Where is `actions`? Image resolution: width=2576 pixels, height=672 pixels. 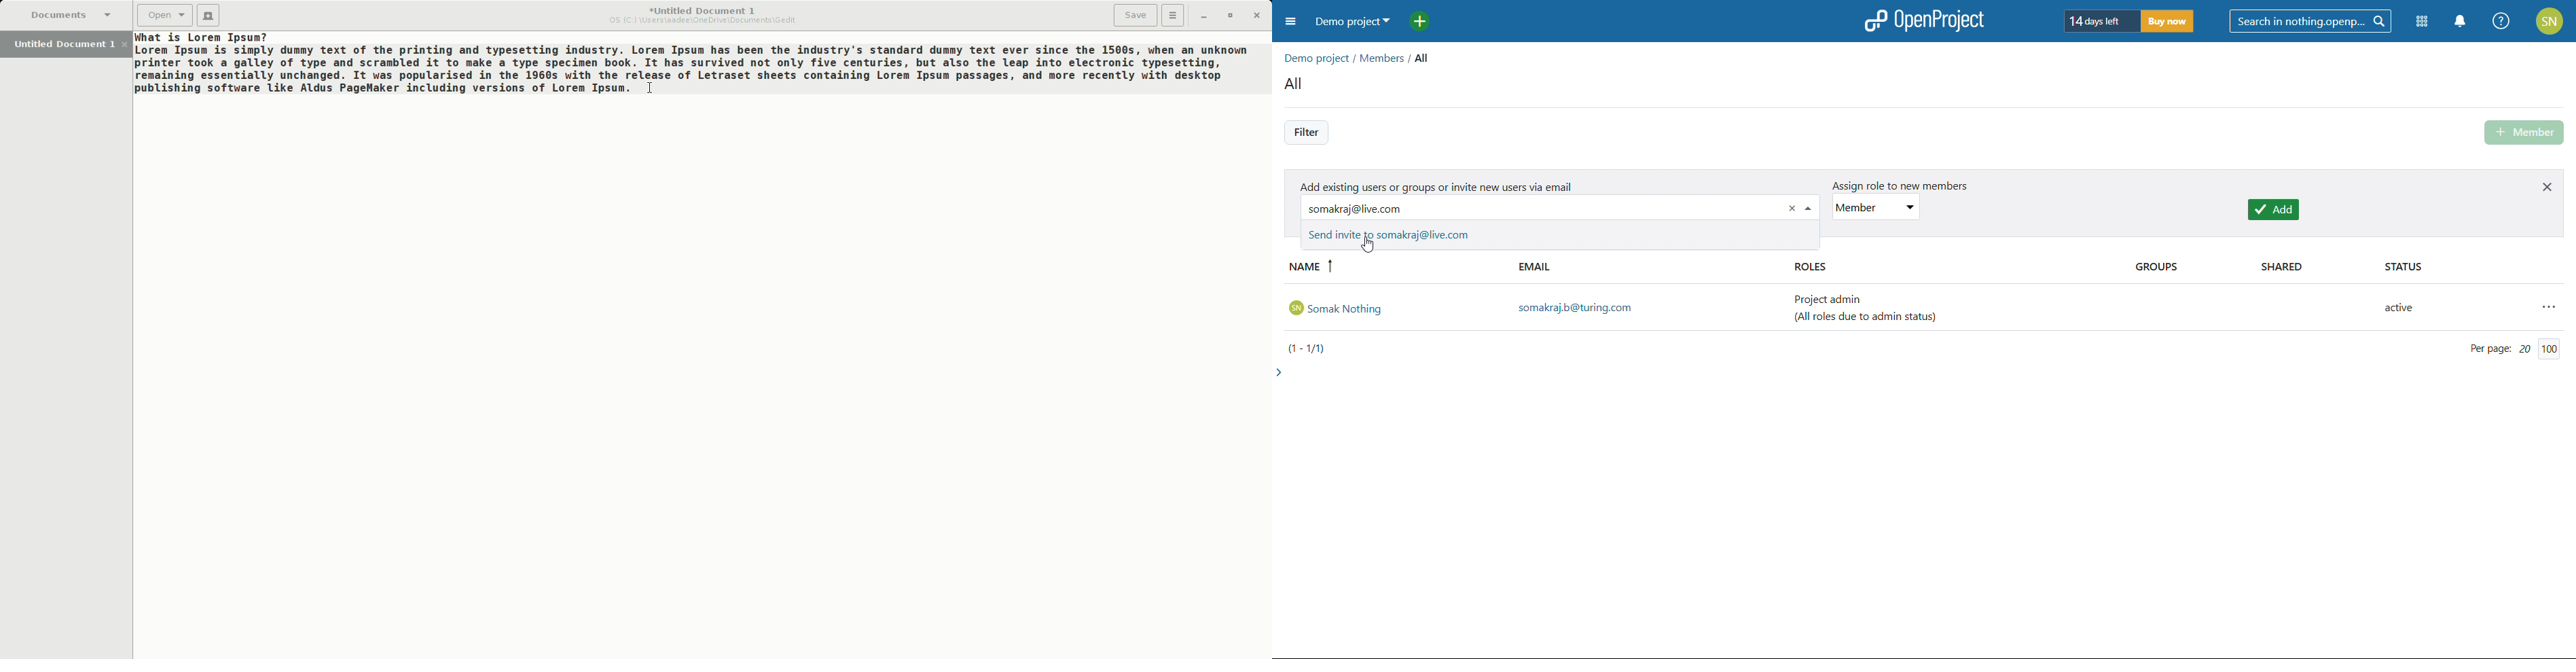
actions is located at coordinates (2551, 306).